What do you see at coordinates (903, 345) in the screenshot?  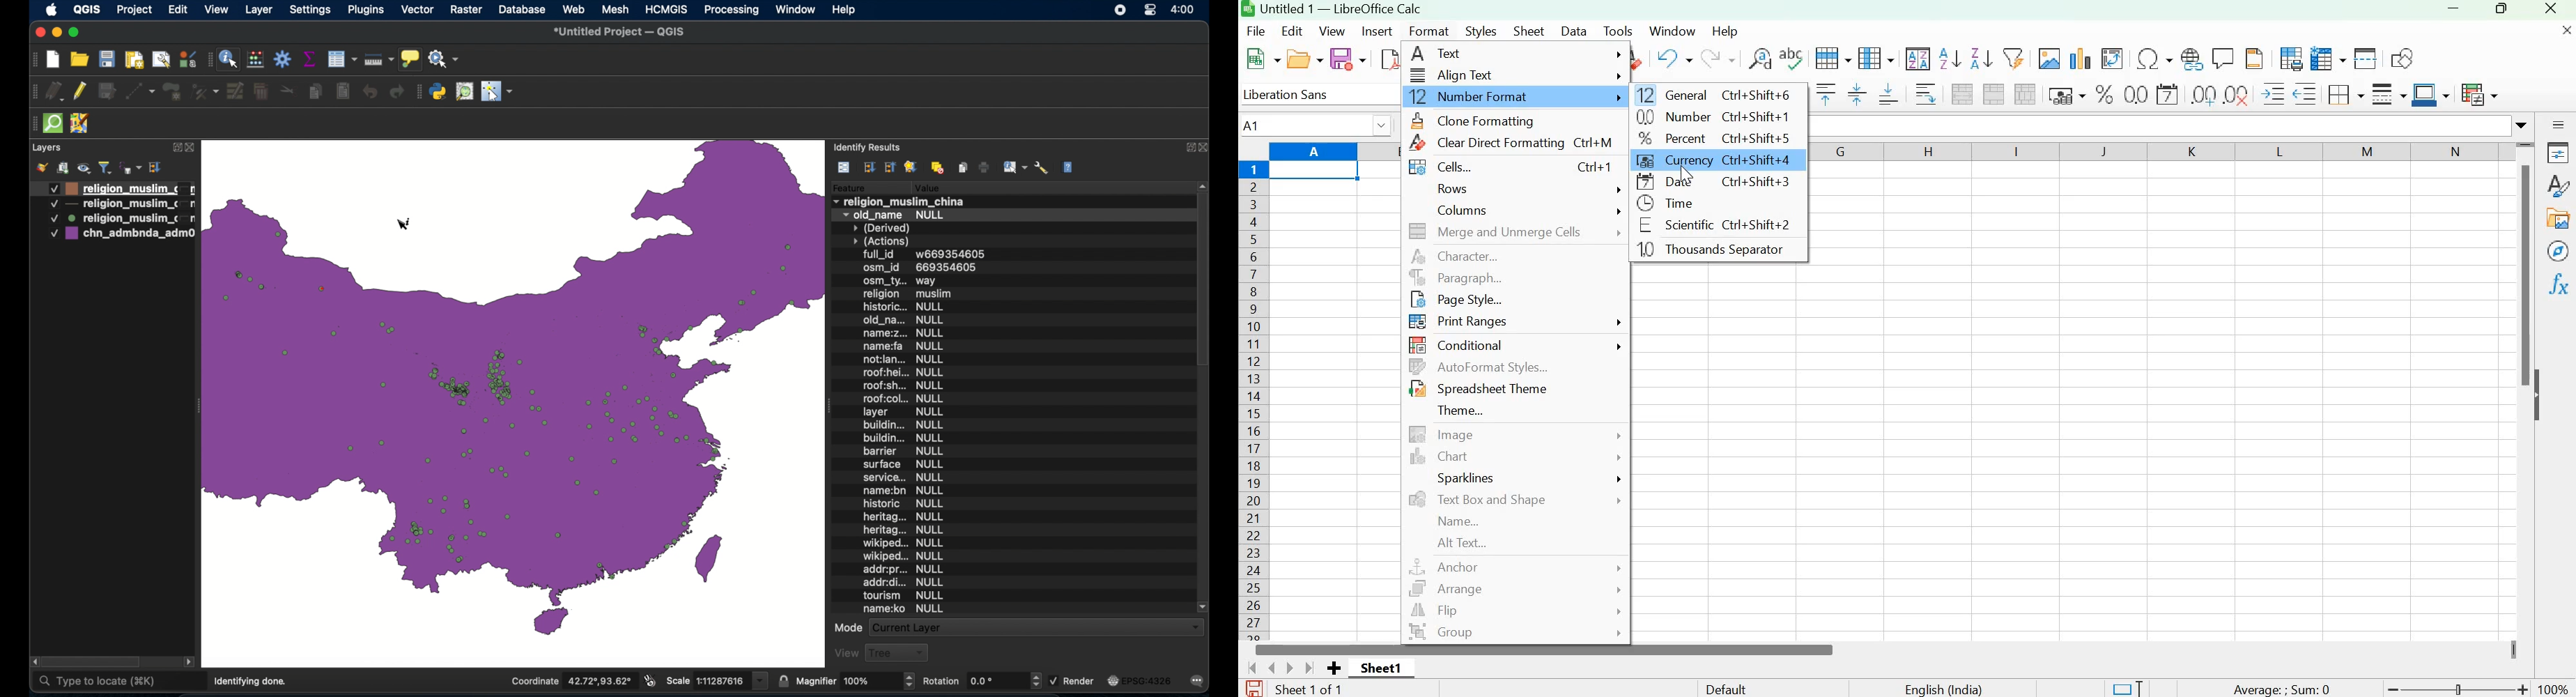 I see `name` at bounding box center [903, 345].